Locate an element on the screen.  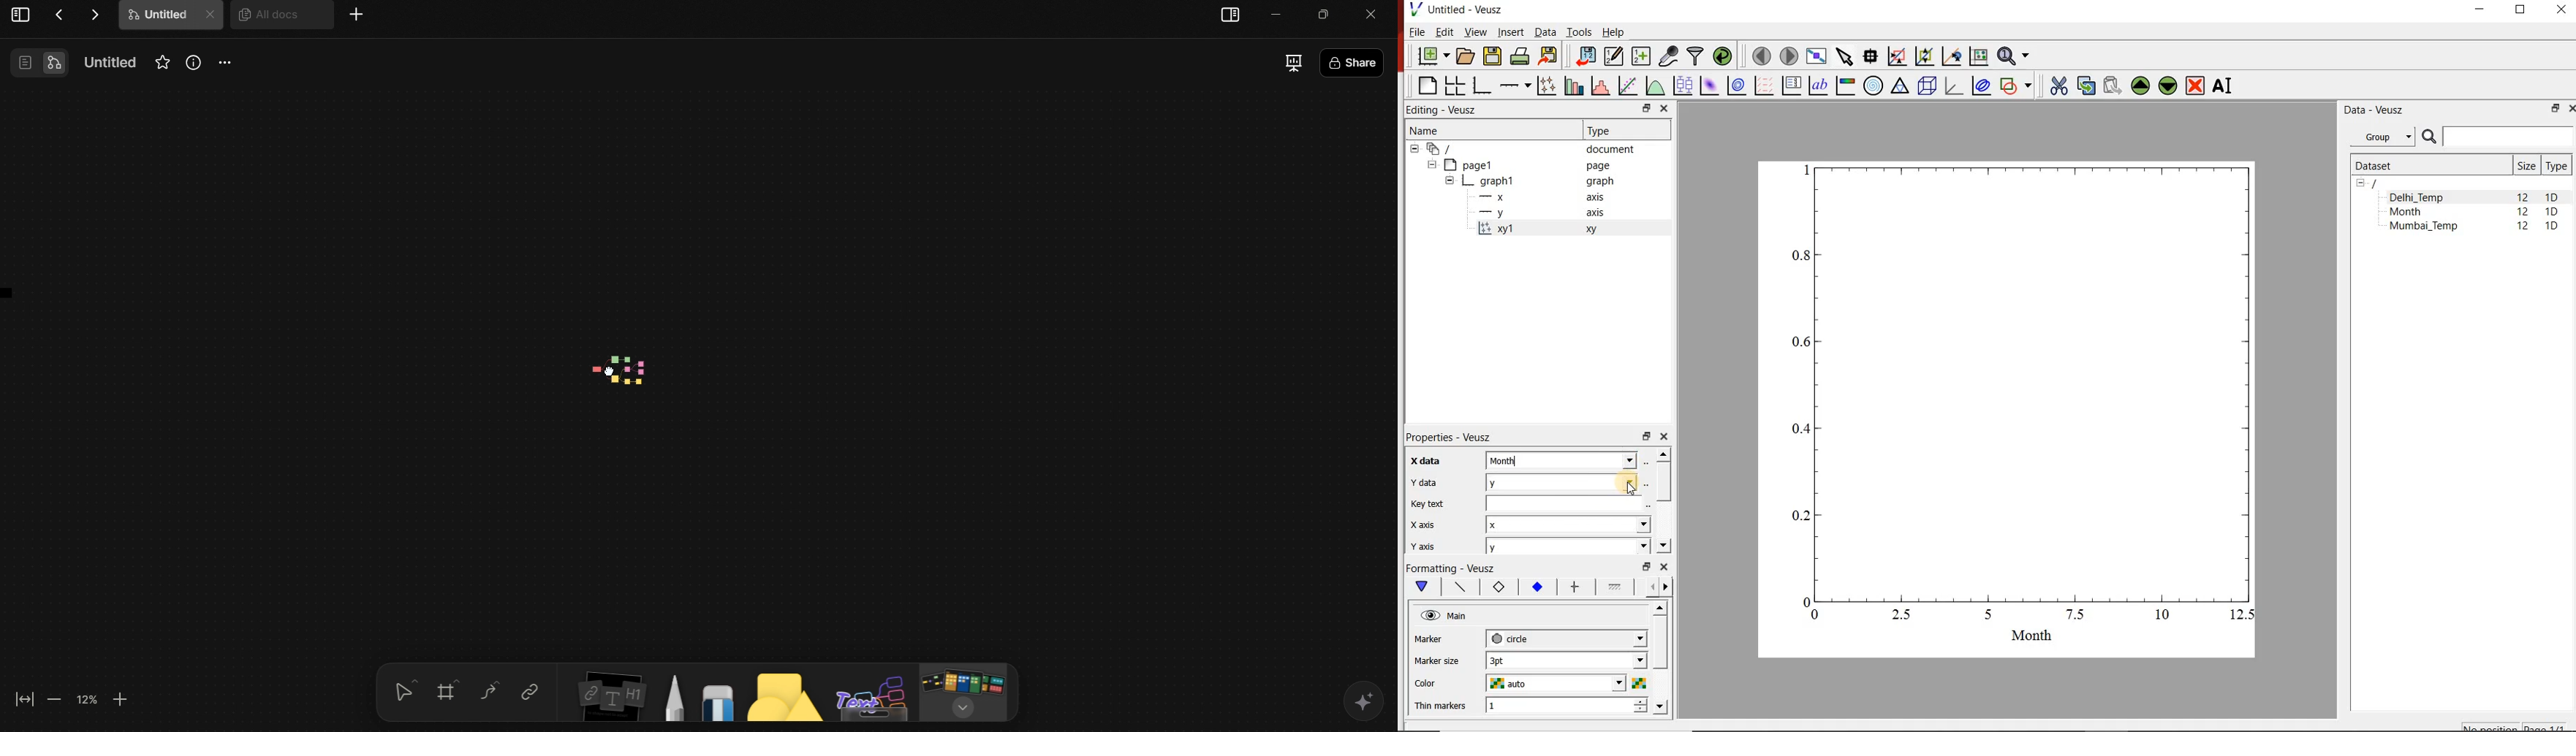
AI is located at coordinates (1365, 704).